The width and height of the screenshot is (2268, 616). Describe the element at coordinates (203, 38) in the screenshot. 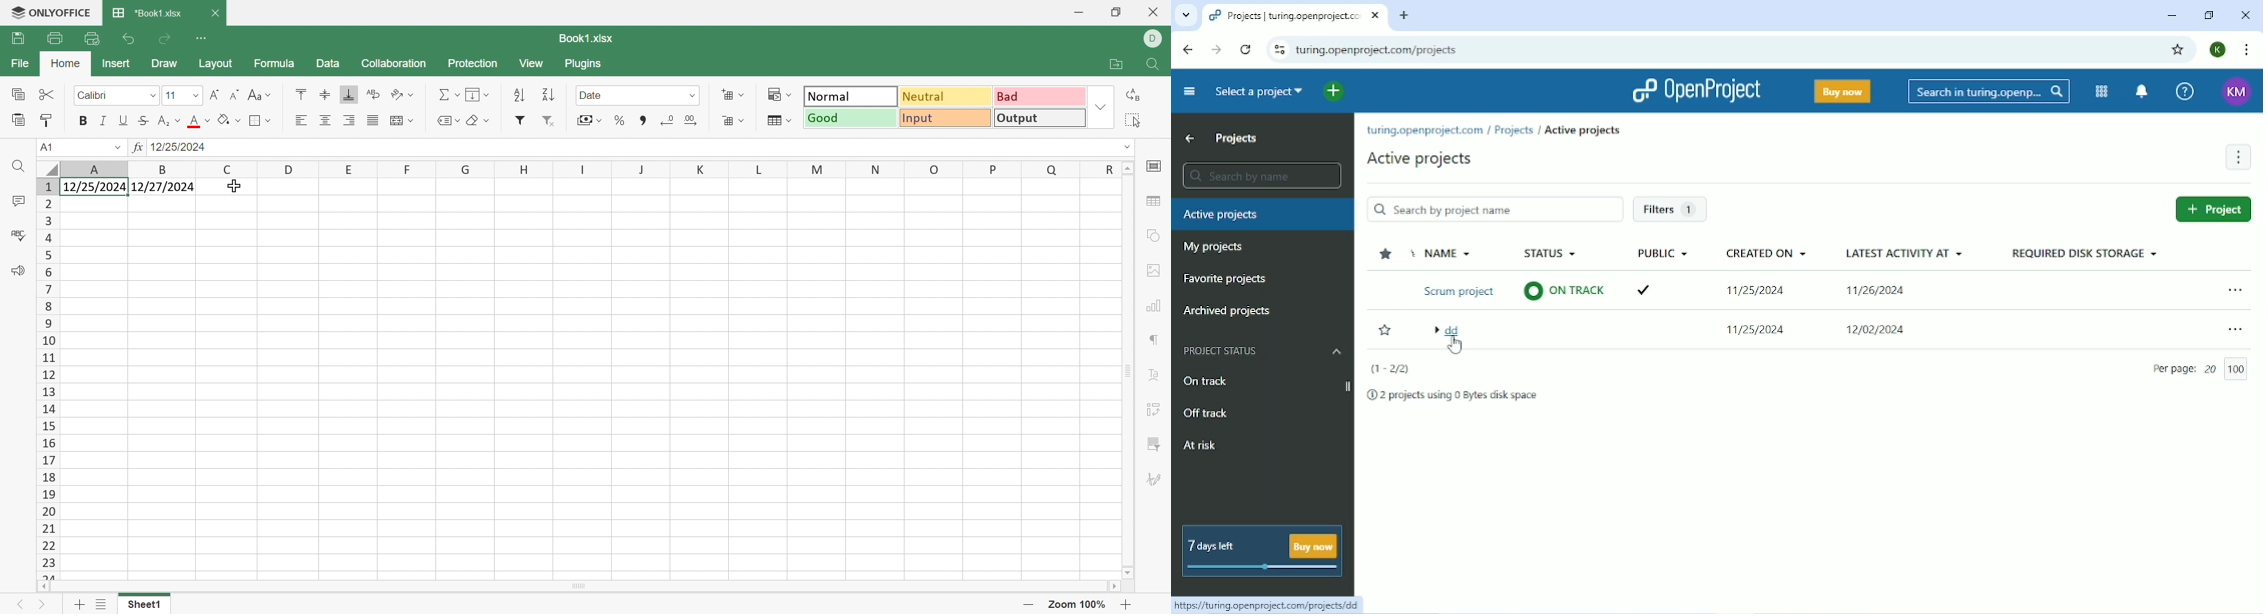

I see `Customize Quick Access Toolbar` at that location.